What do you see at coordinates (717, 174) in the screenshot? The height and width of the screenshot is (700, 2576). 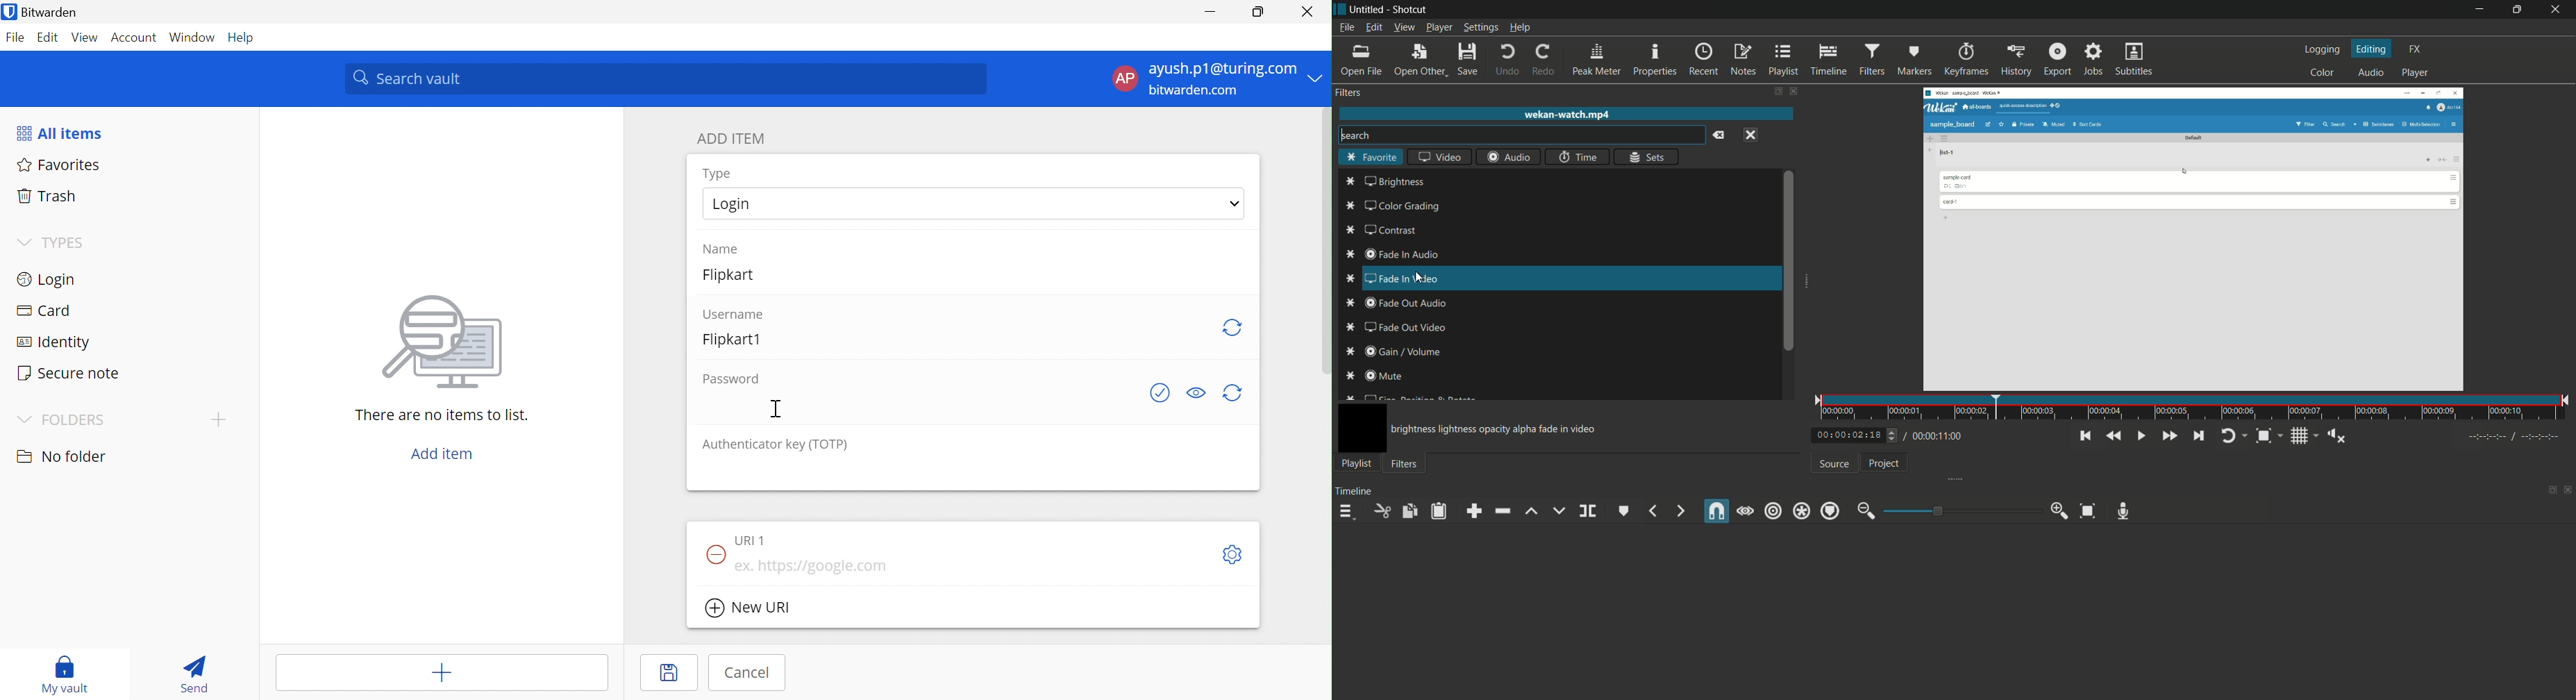 I see `Type` at bounding box center [717, 174].